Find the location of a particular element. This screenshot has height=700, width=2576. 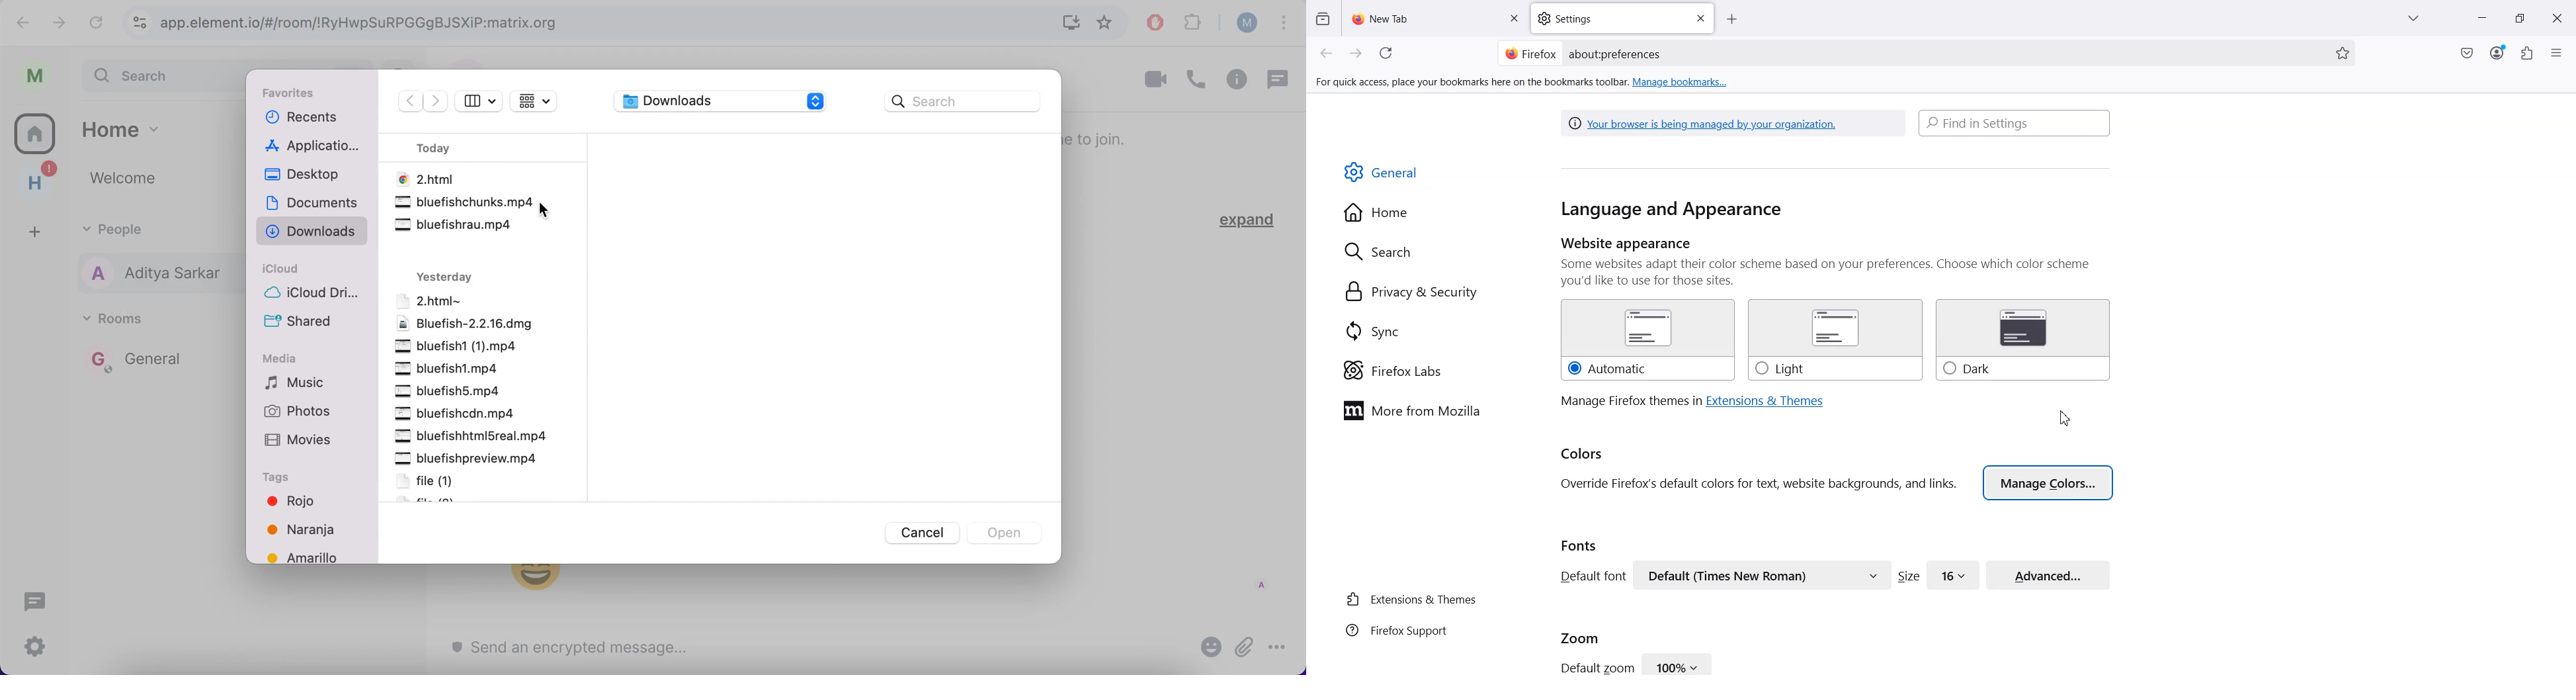

threads is located at coordinates (32, 599).